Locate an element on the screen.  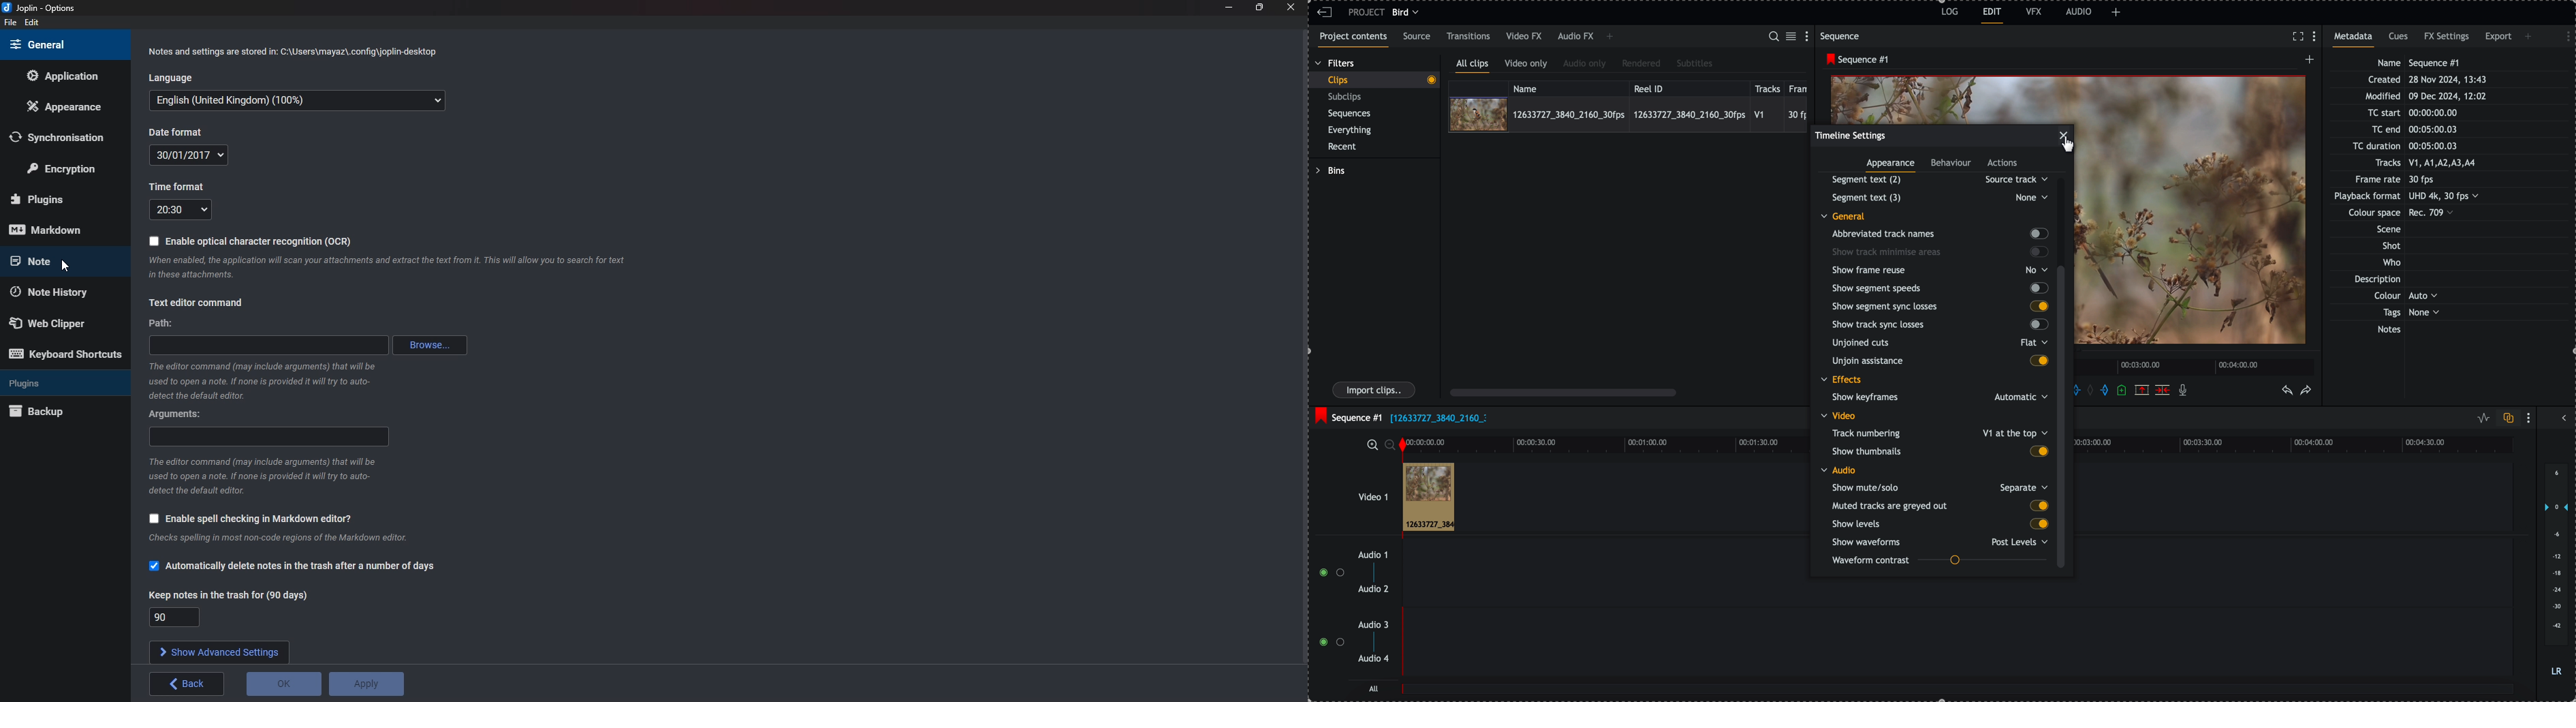
sequence #1 is located at coordinates (1855, 60).